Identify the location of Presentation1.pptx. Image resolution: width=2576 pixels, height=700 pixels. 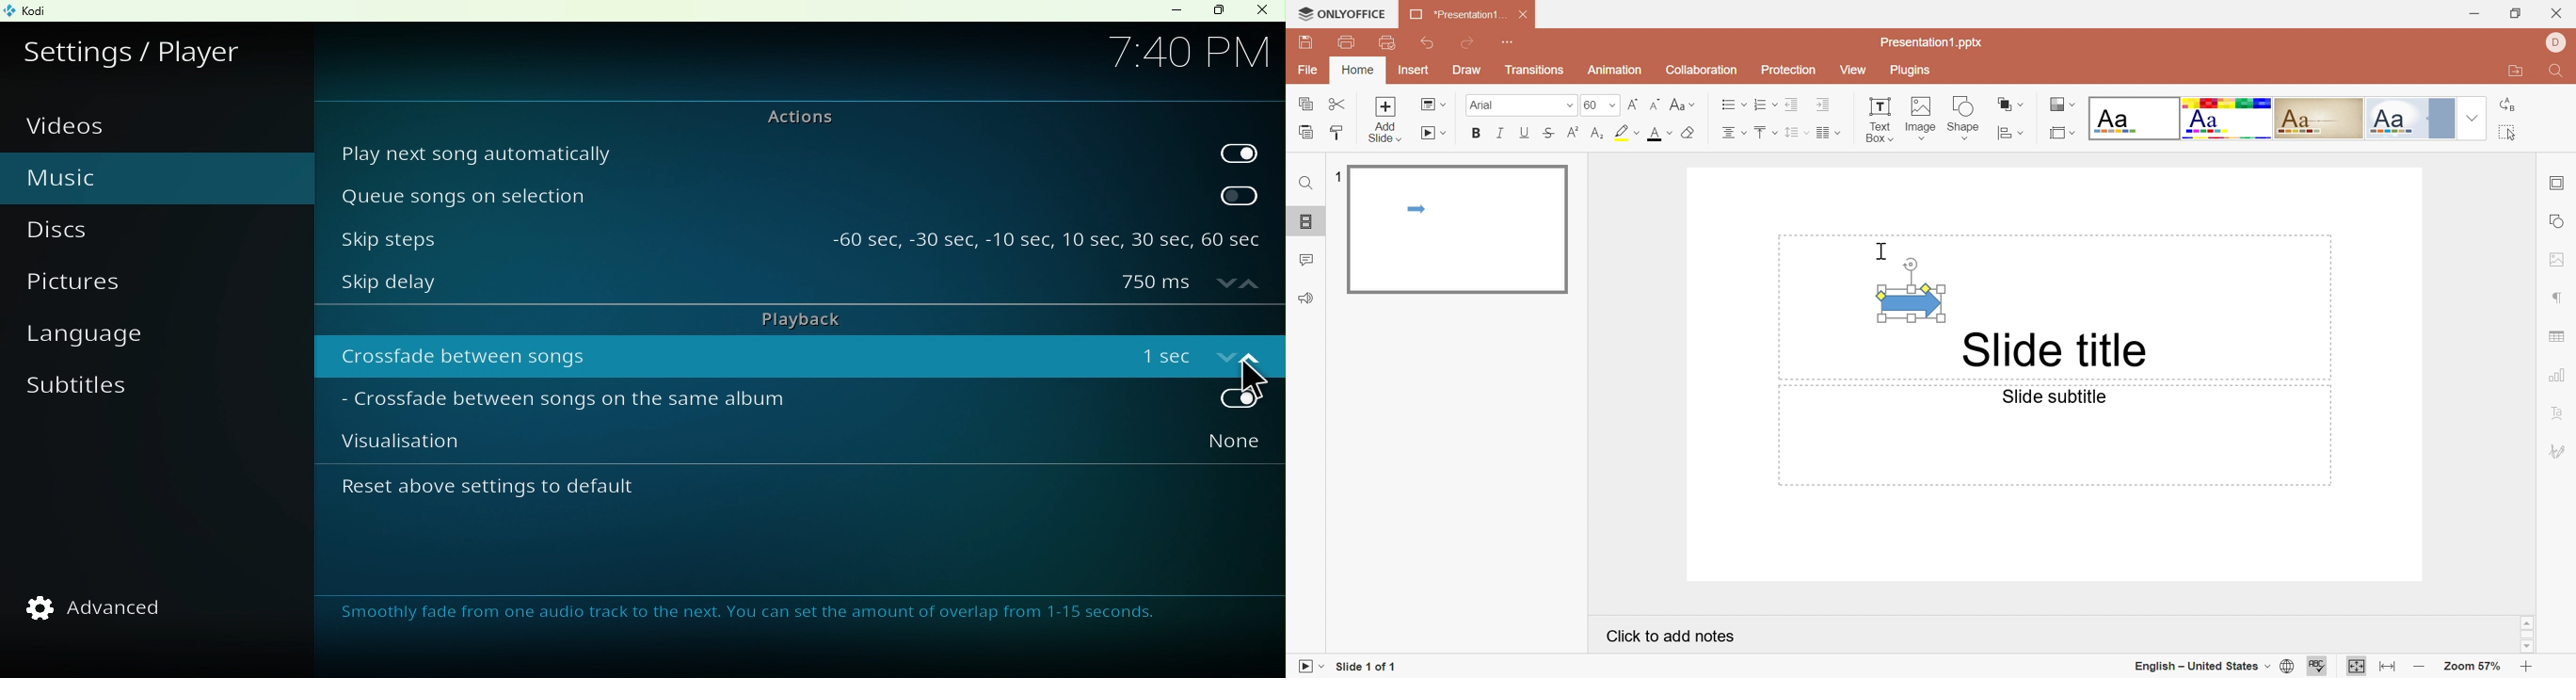
(1930, 42).